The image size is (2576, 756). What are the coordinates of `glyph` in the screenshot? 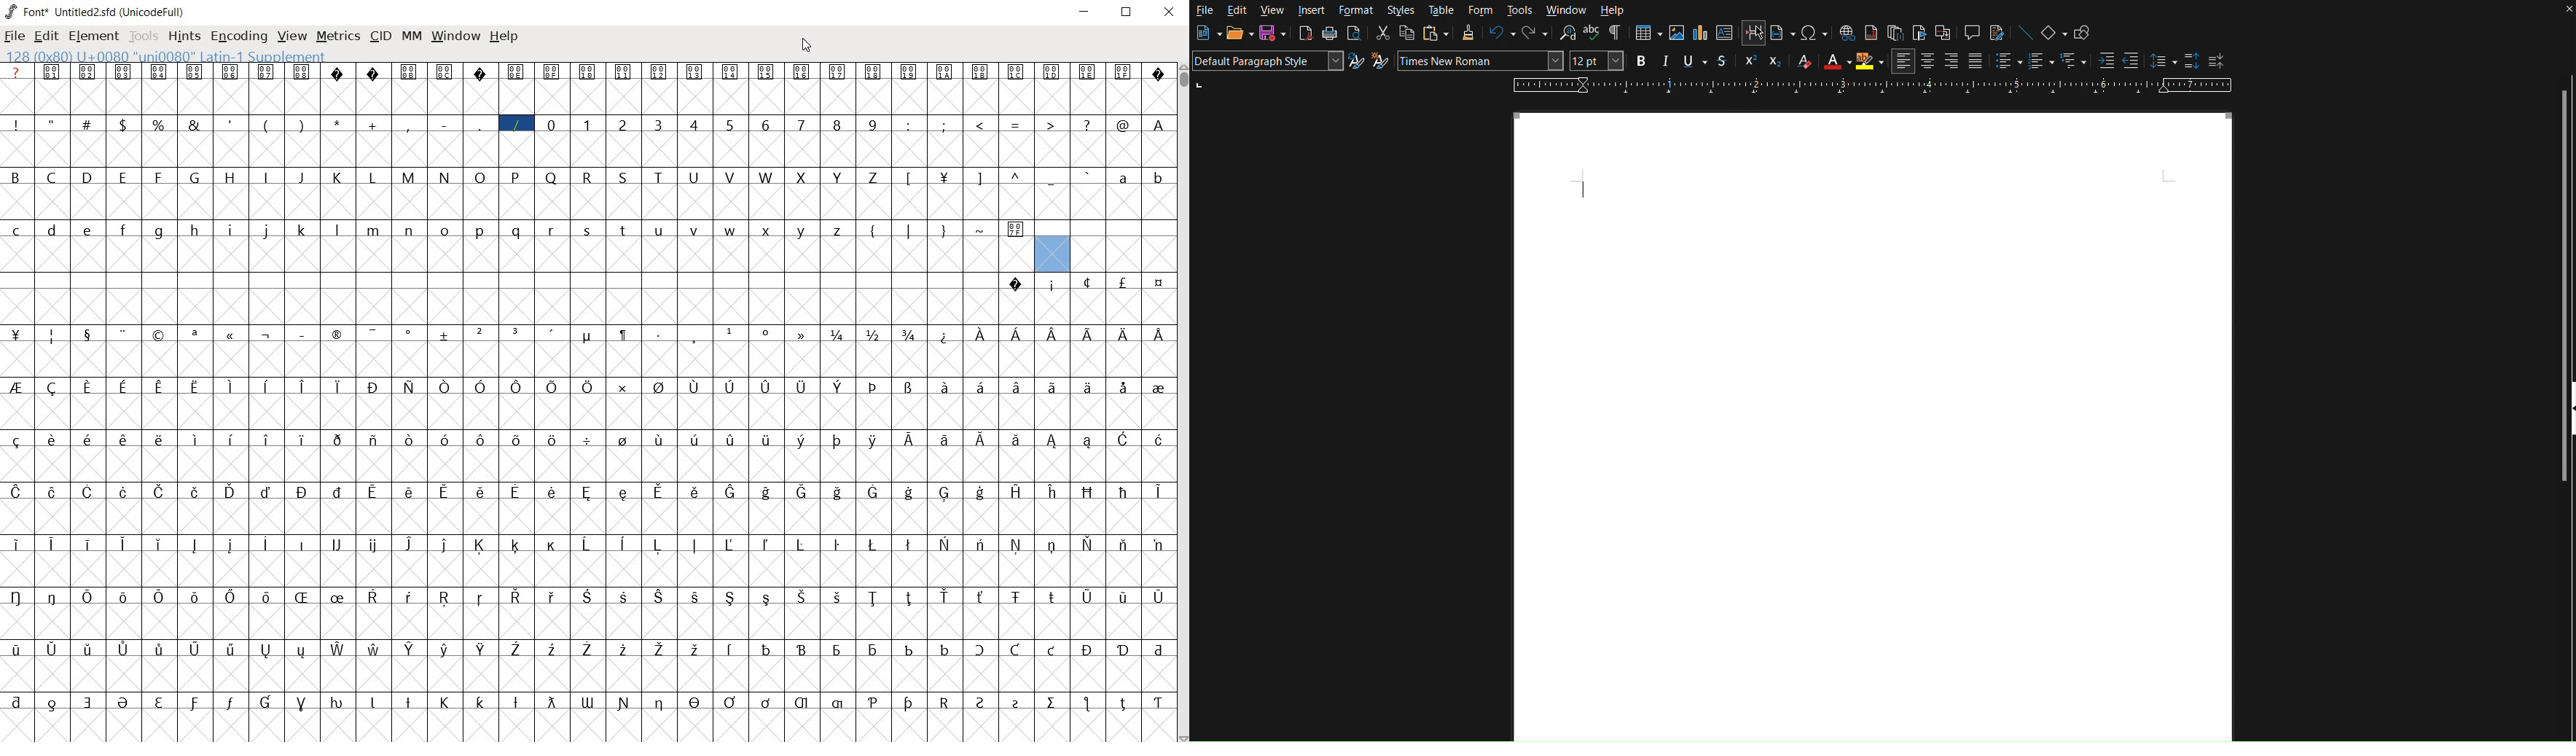 It's located at (944, 544).